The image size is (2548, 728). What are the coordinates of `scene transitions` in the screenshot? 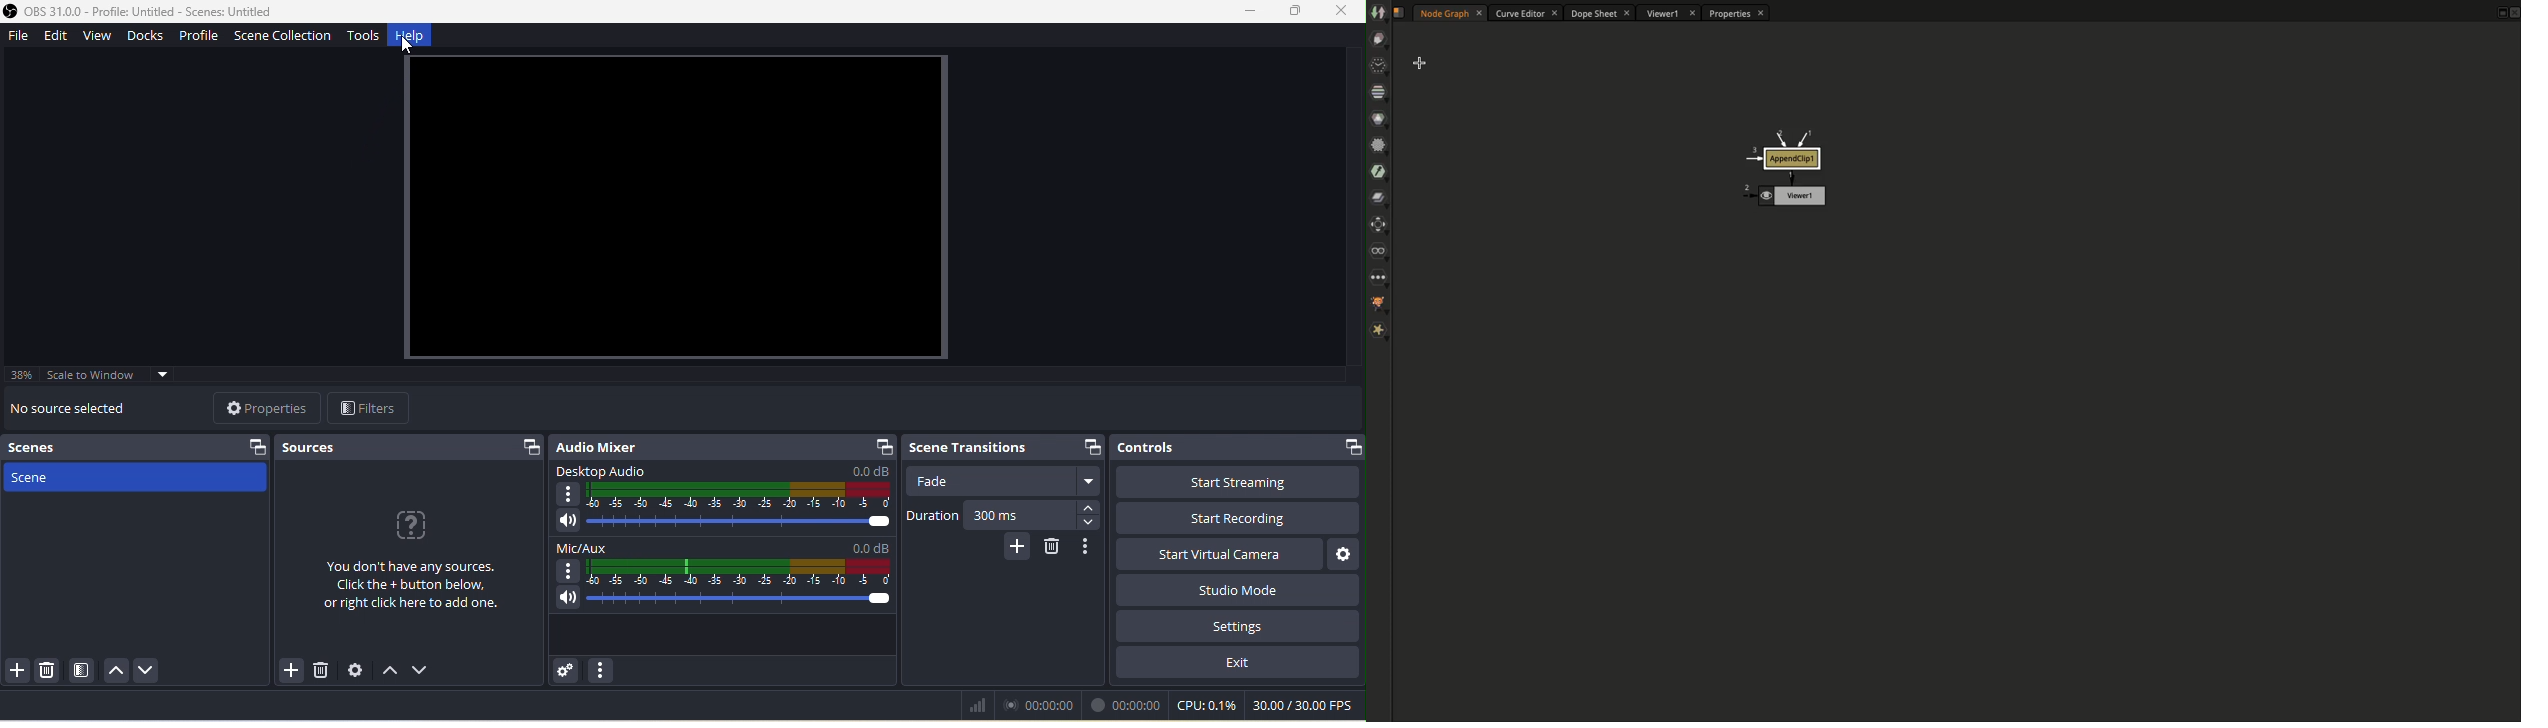 It's located at (1001, 448).